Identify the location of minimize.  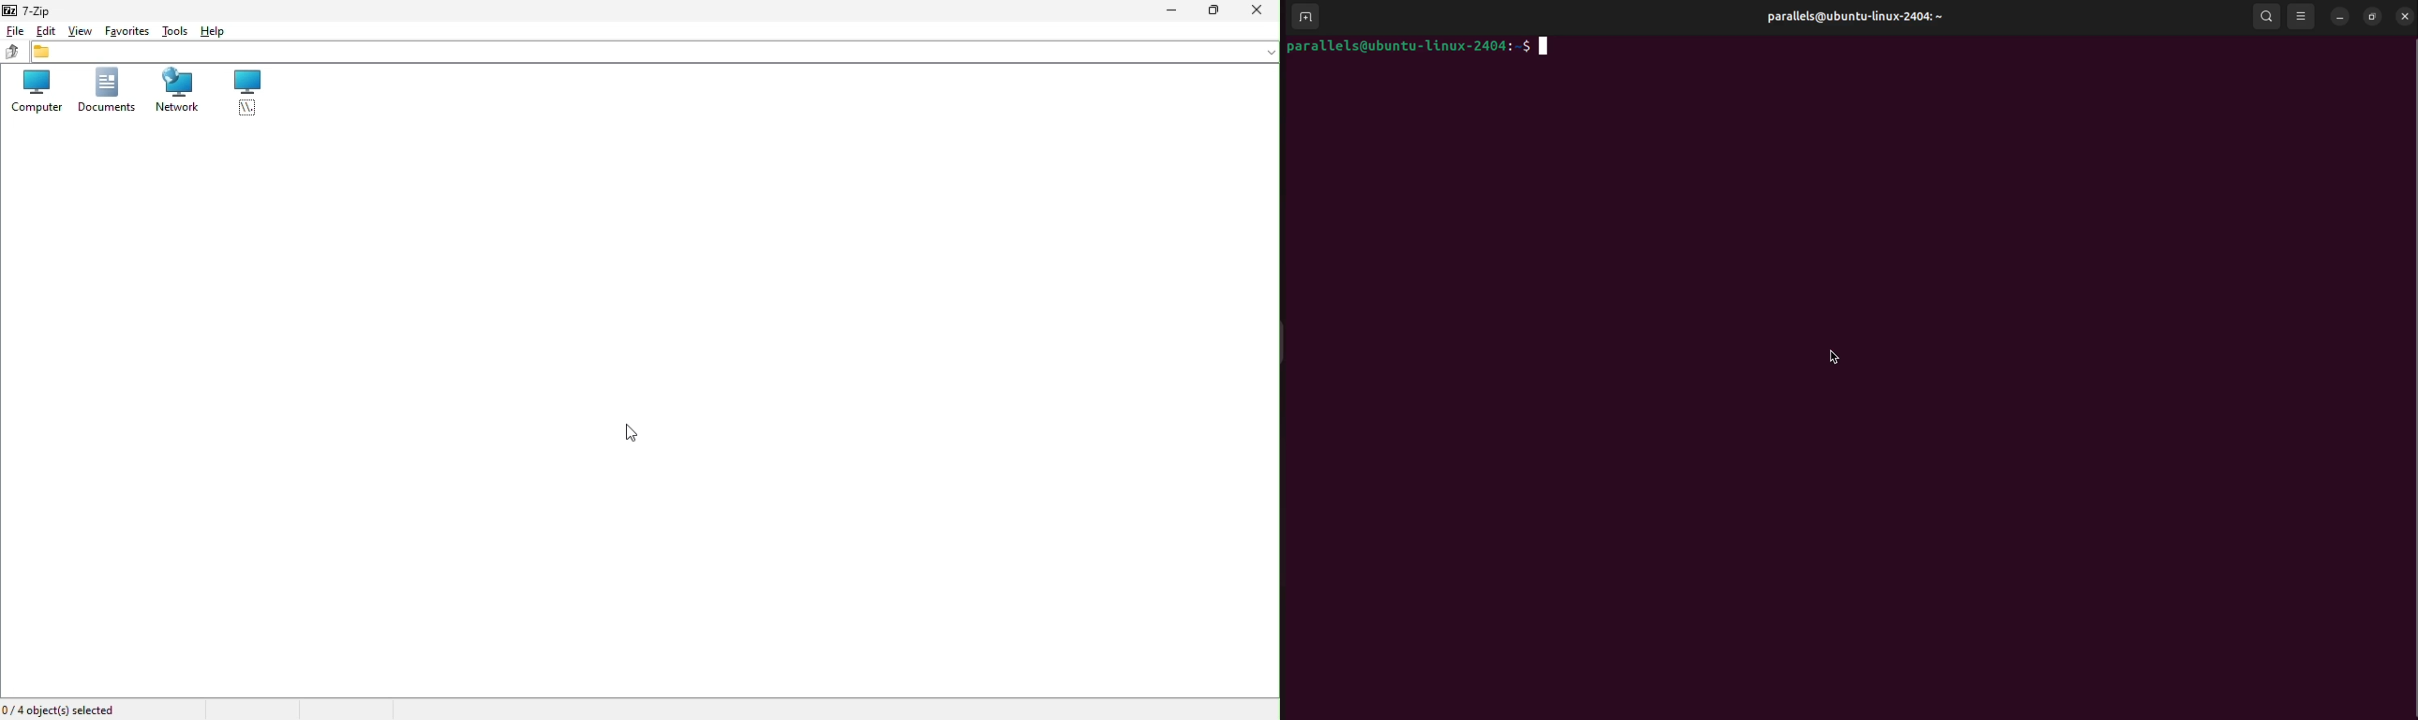
(2340, 18).